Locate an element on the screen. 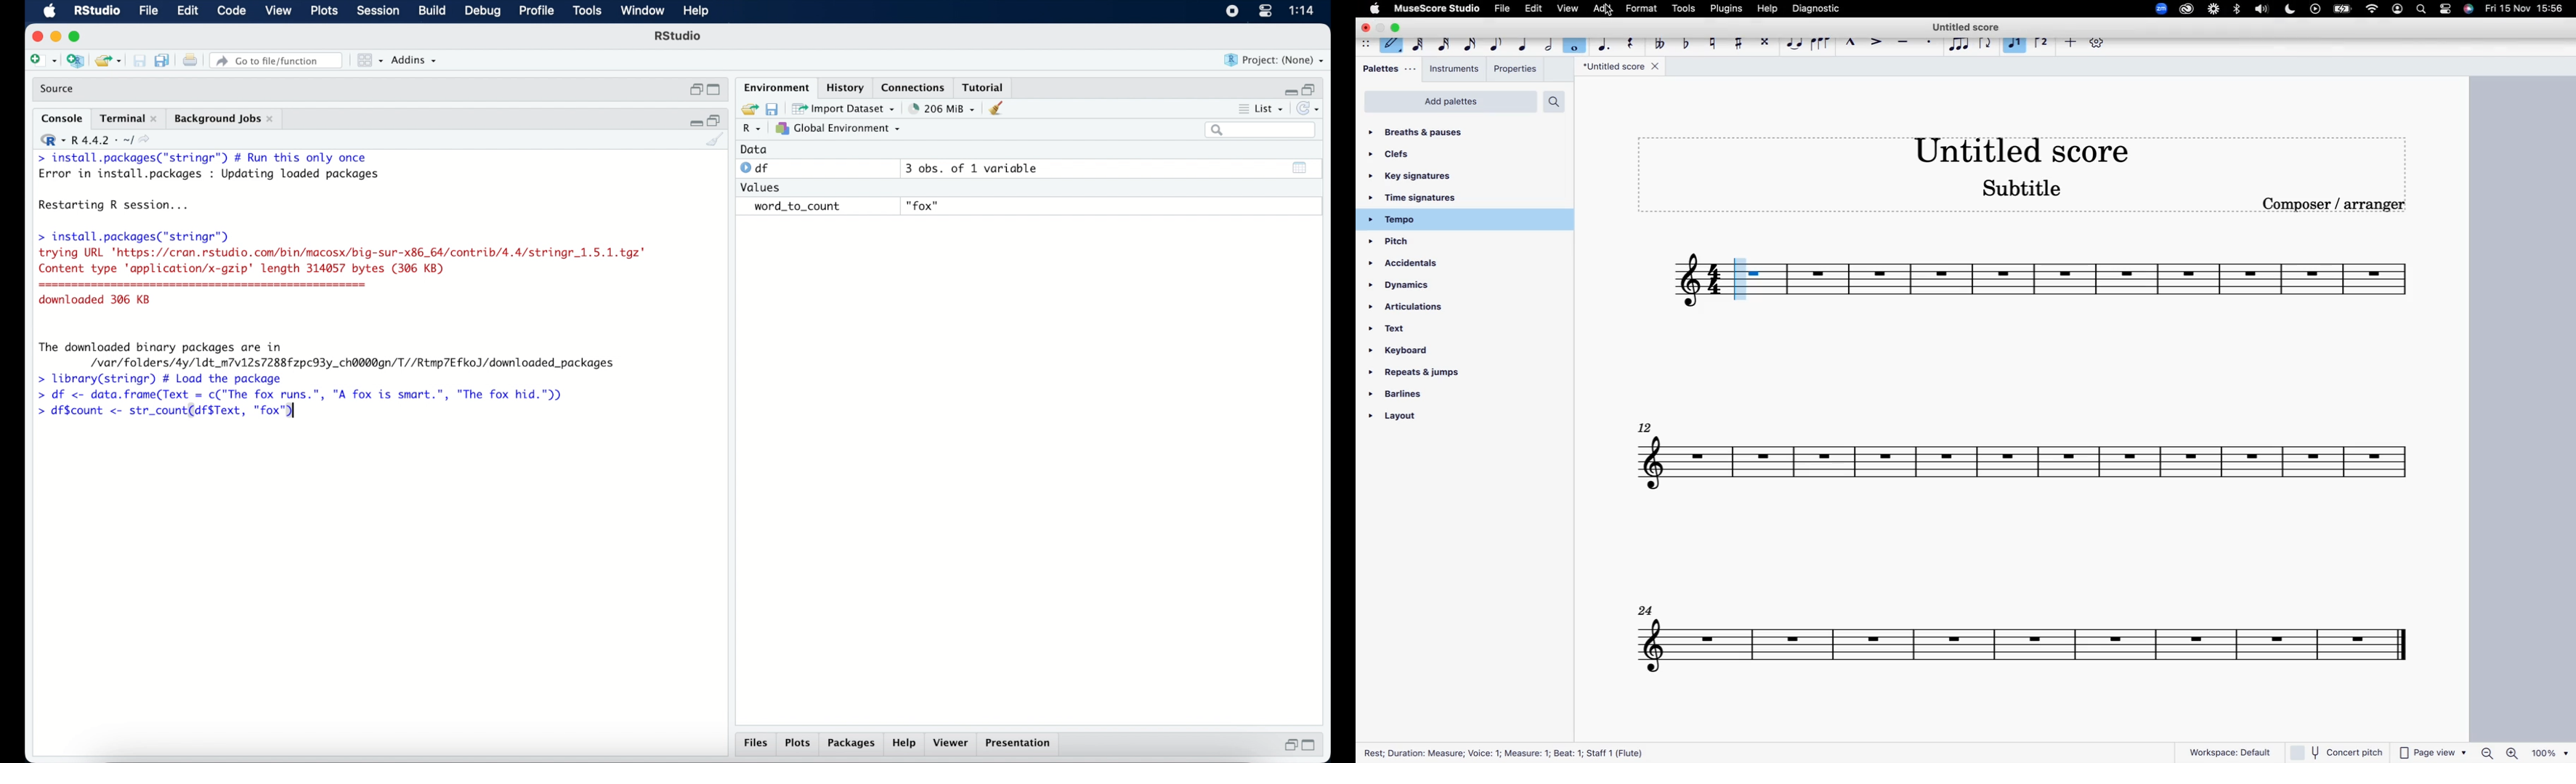 This screenshot has height=784, width=2576. macOS is located at coordinates (49, 11).